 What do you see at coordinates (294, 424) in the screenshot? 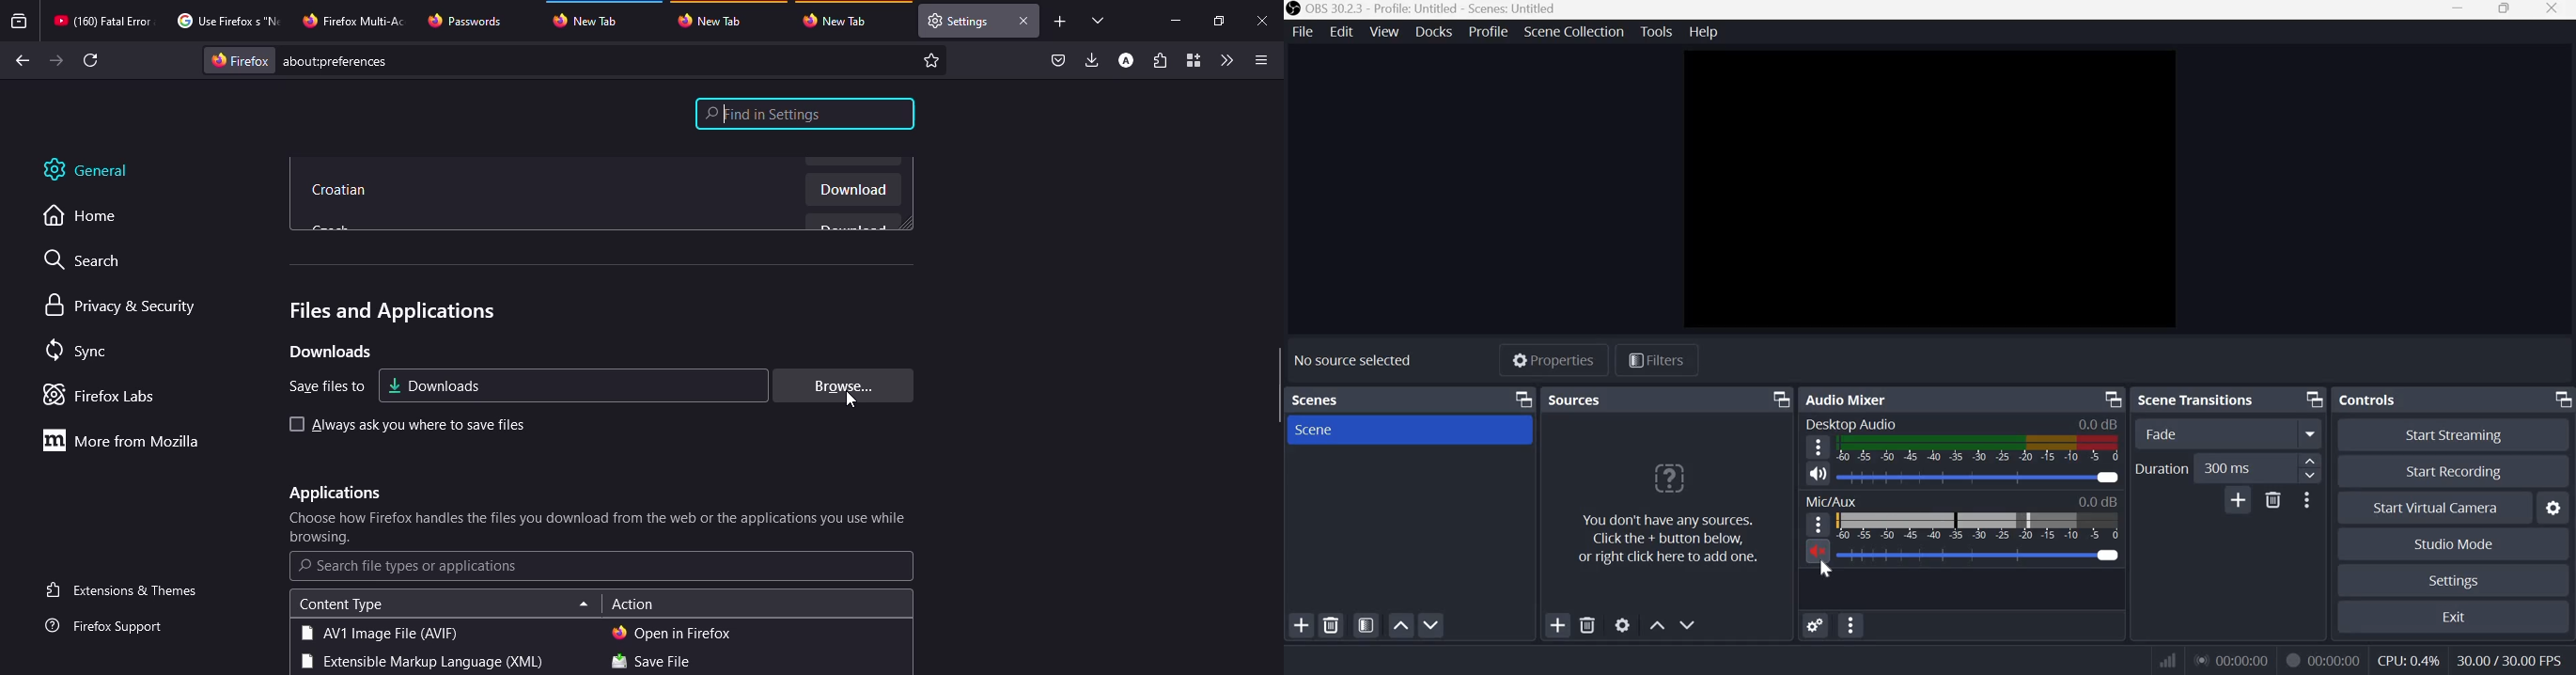
I see `select` at bounding box center [294, 424].